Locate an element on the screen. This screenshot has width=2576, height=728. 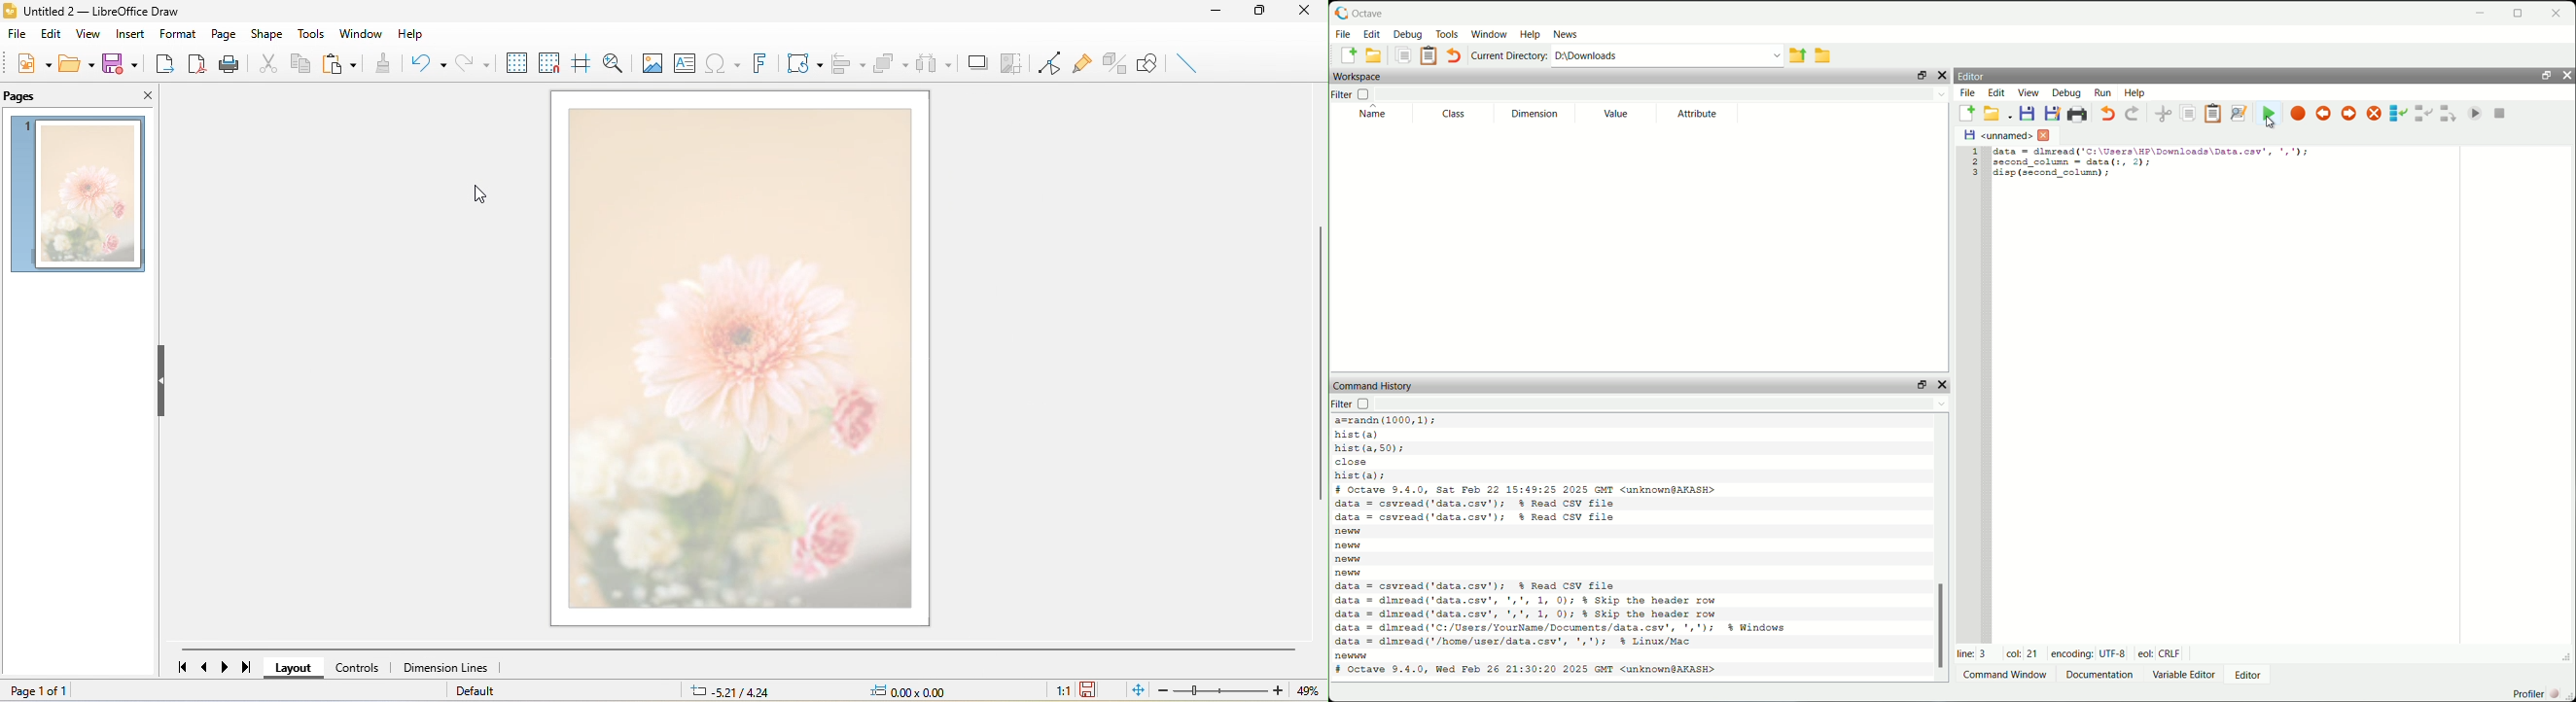
toggle extrusion is located at coordinates (1112, 63).